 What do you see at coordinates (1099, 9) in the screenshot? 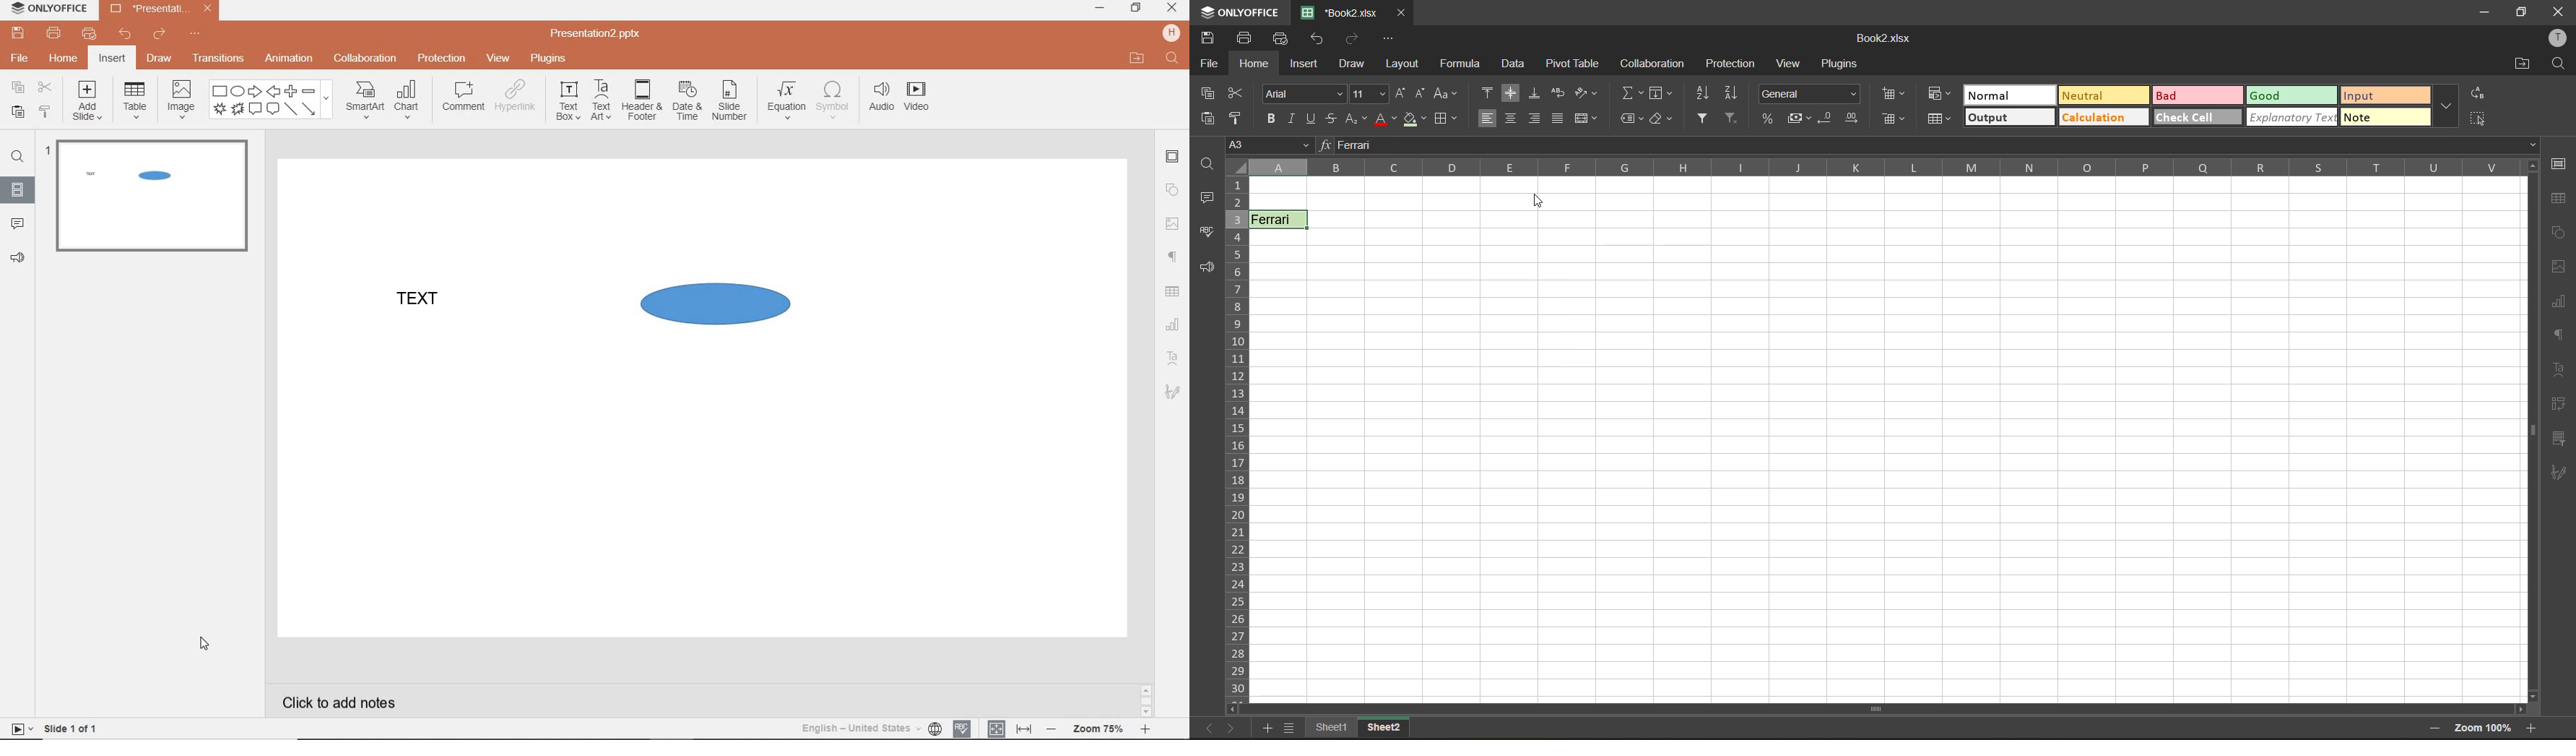
I see `minimize` at bounding box center [1099, 9].